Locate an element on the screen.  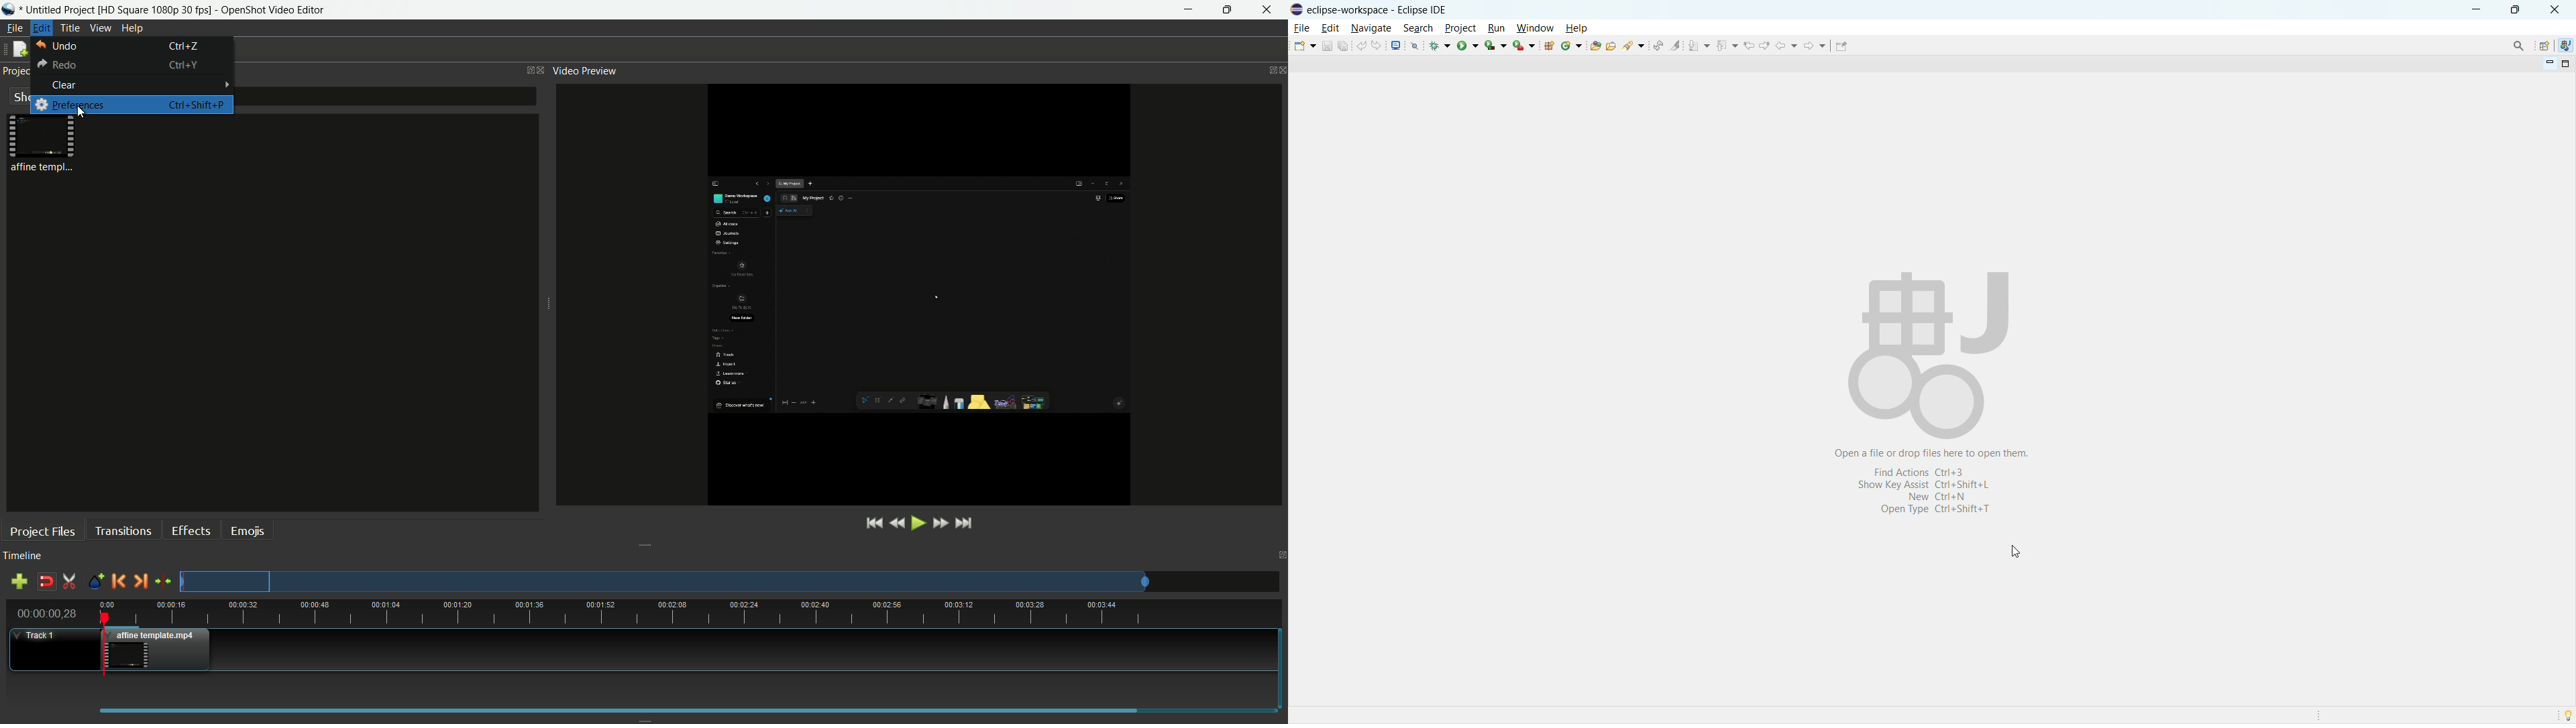
open task is located at coordinates (1611, 44).